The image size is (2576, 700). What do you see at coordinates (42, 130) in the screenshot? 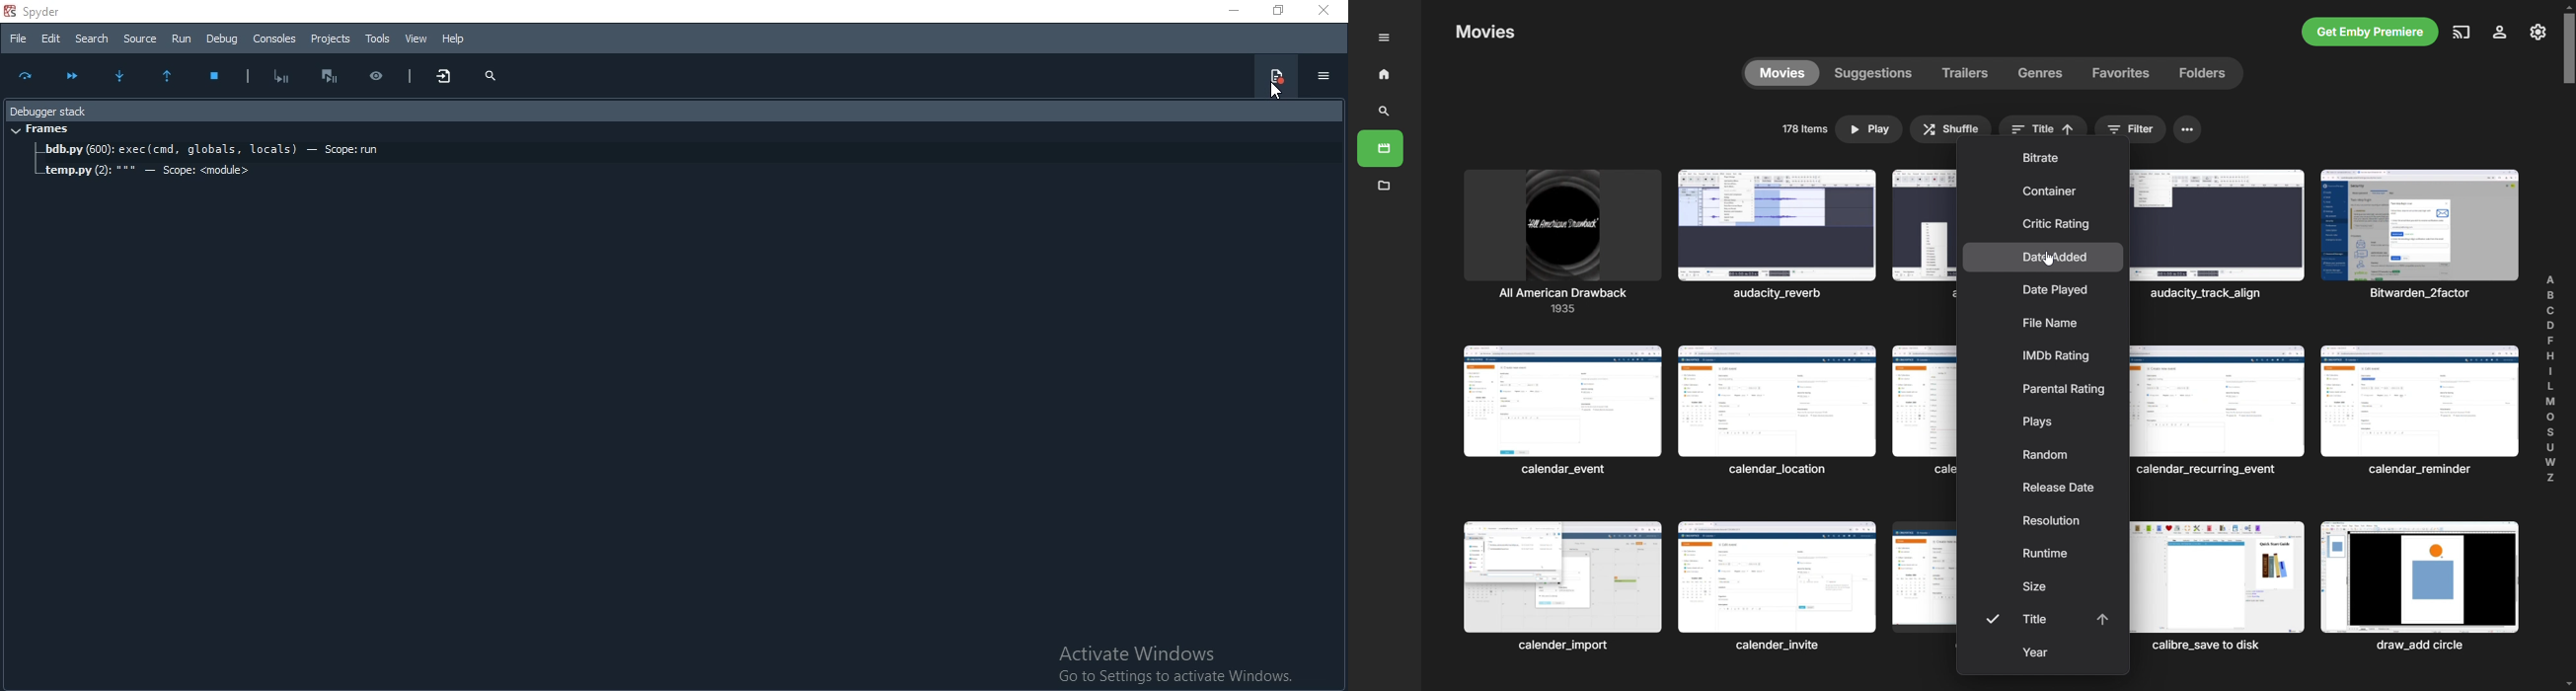
I see `Frames` at bounding box center [42, 130].